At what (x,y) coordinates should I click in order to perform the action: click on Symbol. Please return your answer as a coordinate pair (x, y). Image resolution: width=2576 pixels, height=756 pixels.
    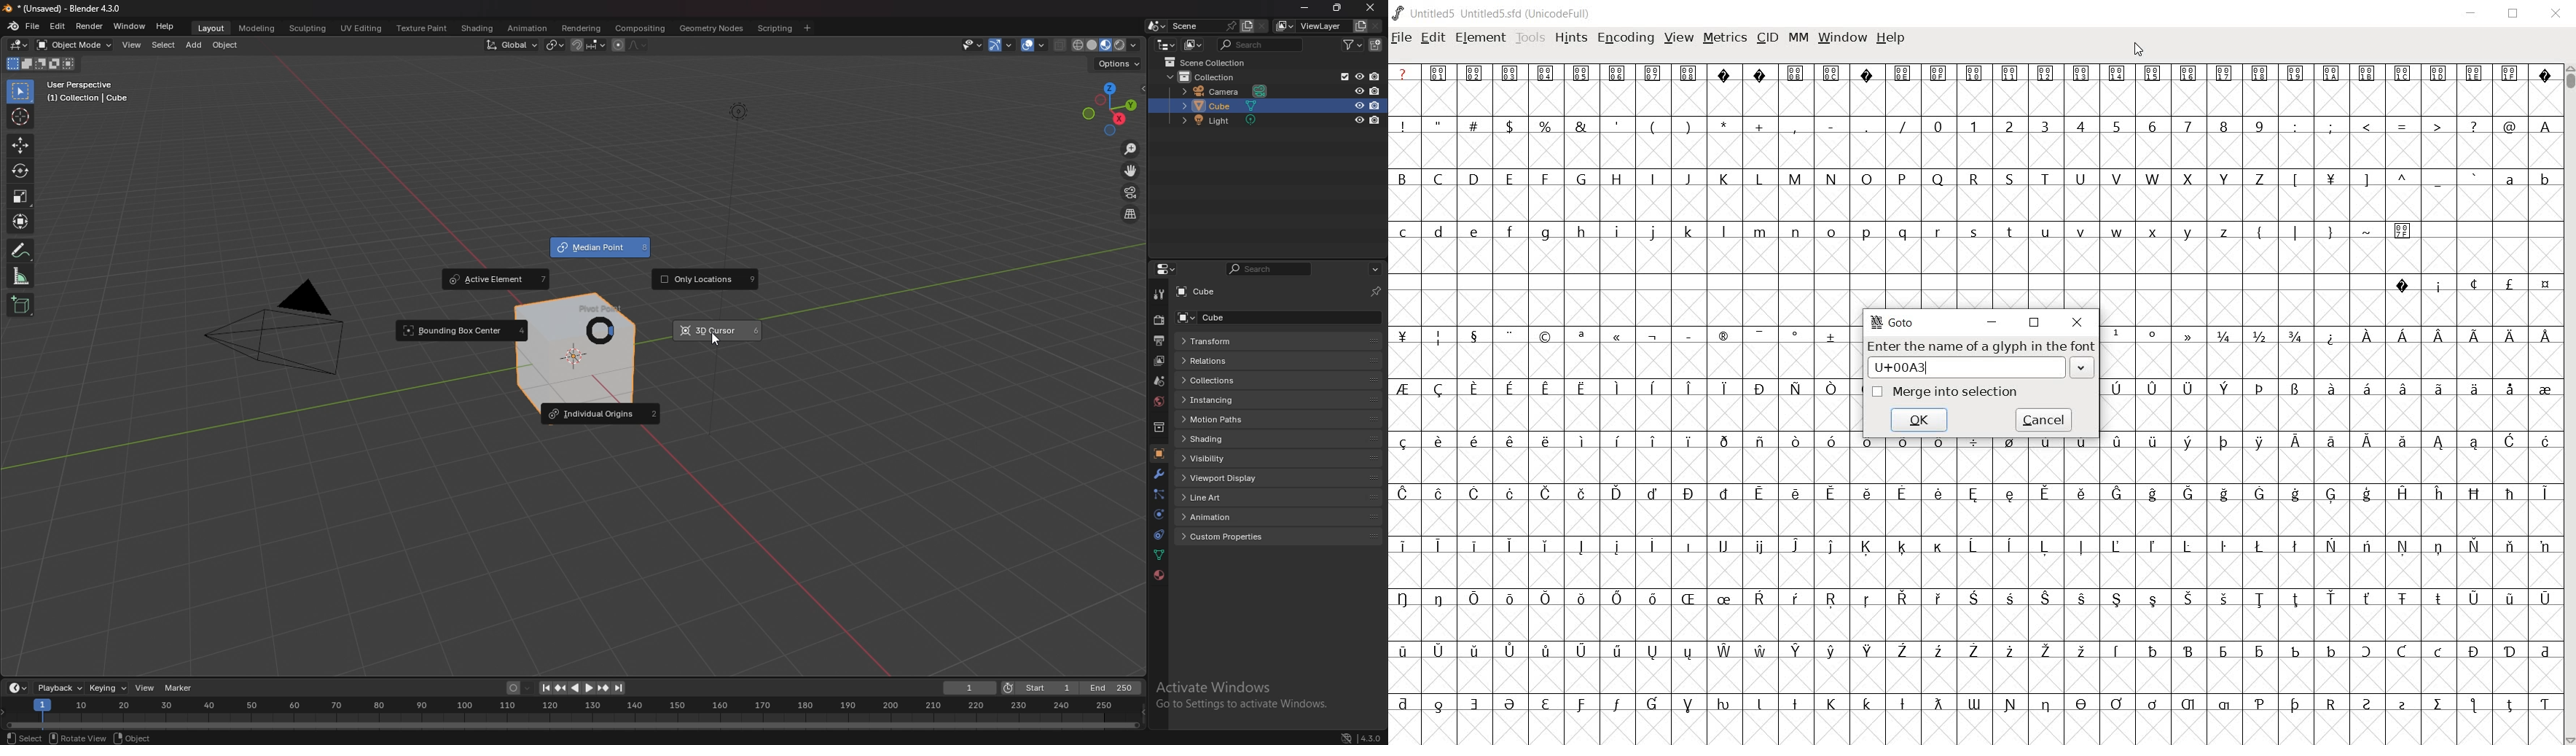
    Looking at the image, I should click on (2400, 389).